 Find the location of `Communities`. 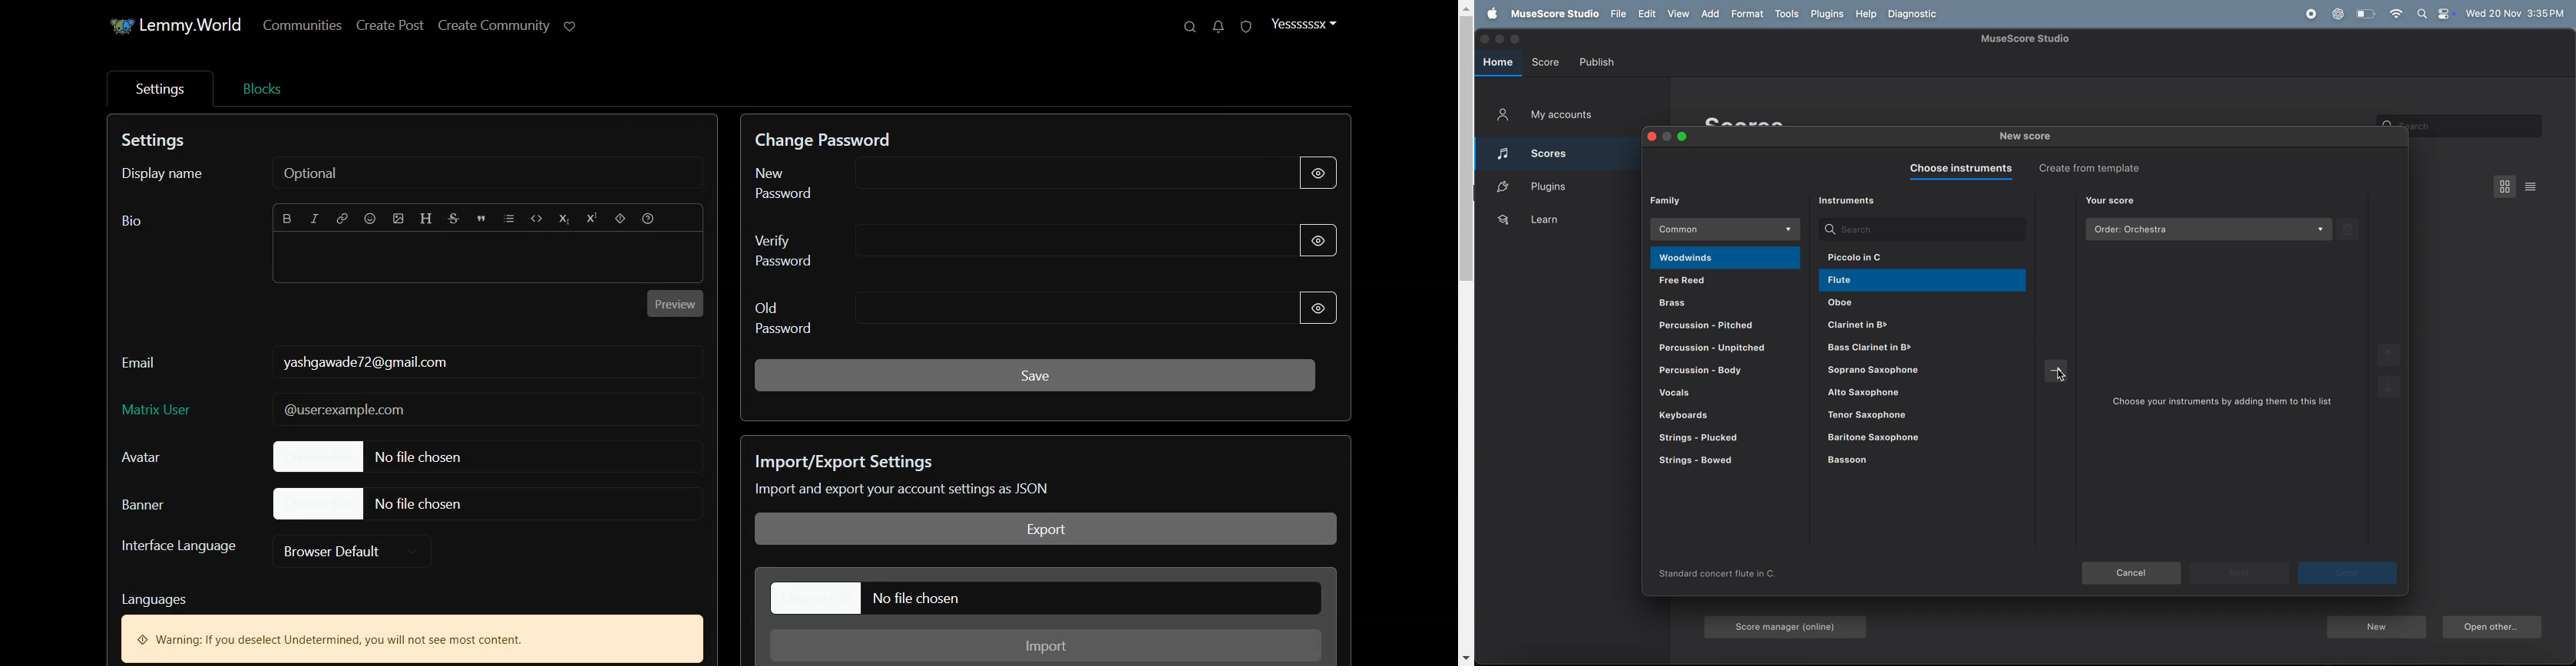

Communities is located at coordinates (301, 25).